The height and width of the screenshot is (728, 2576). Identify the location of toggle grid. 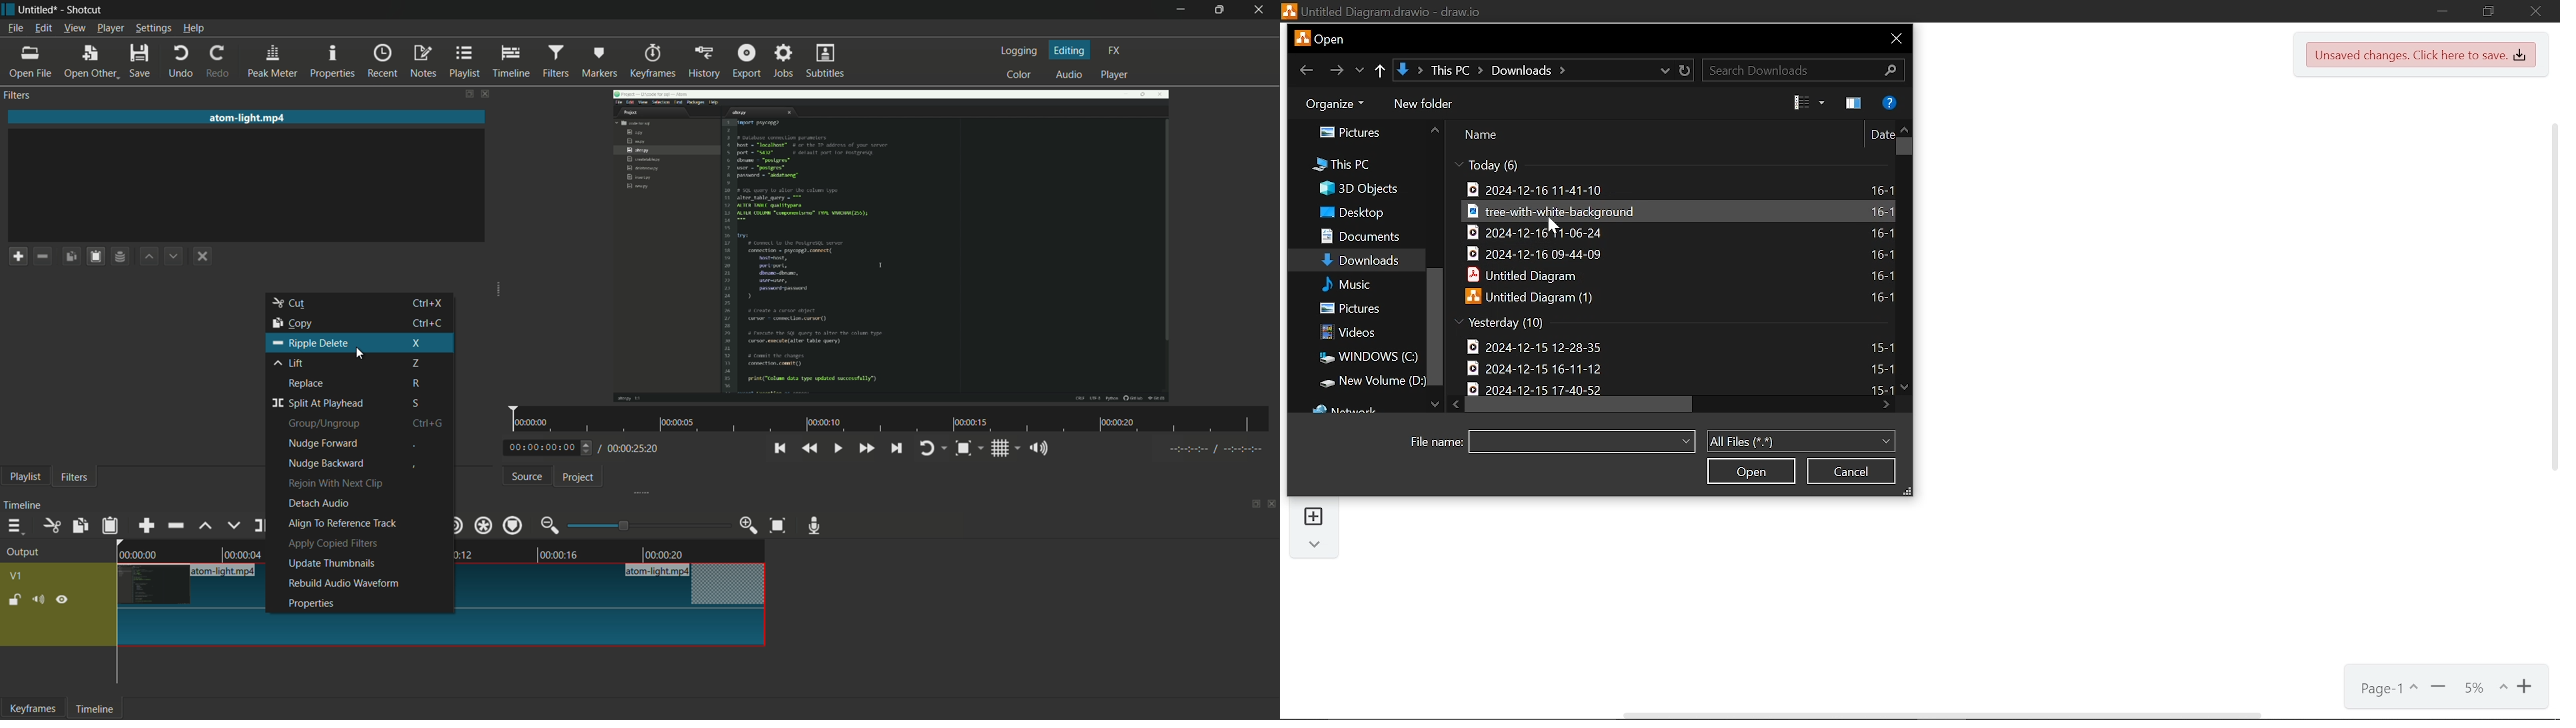
(1001, 449).